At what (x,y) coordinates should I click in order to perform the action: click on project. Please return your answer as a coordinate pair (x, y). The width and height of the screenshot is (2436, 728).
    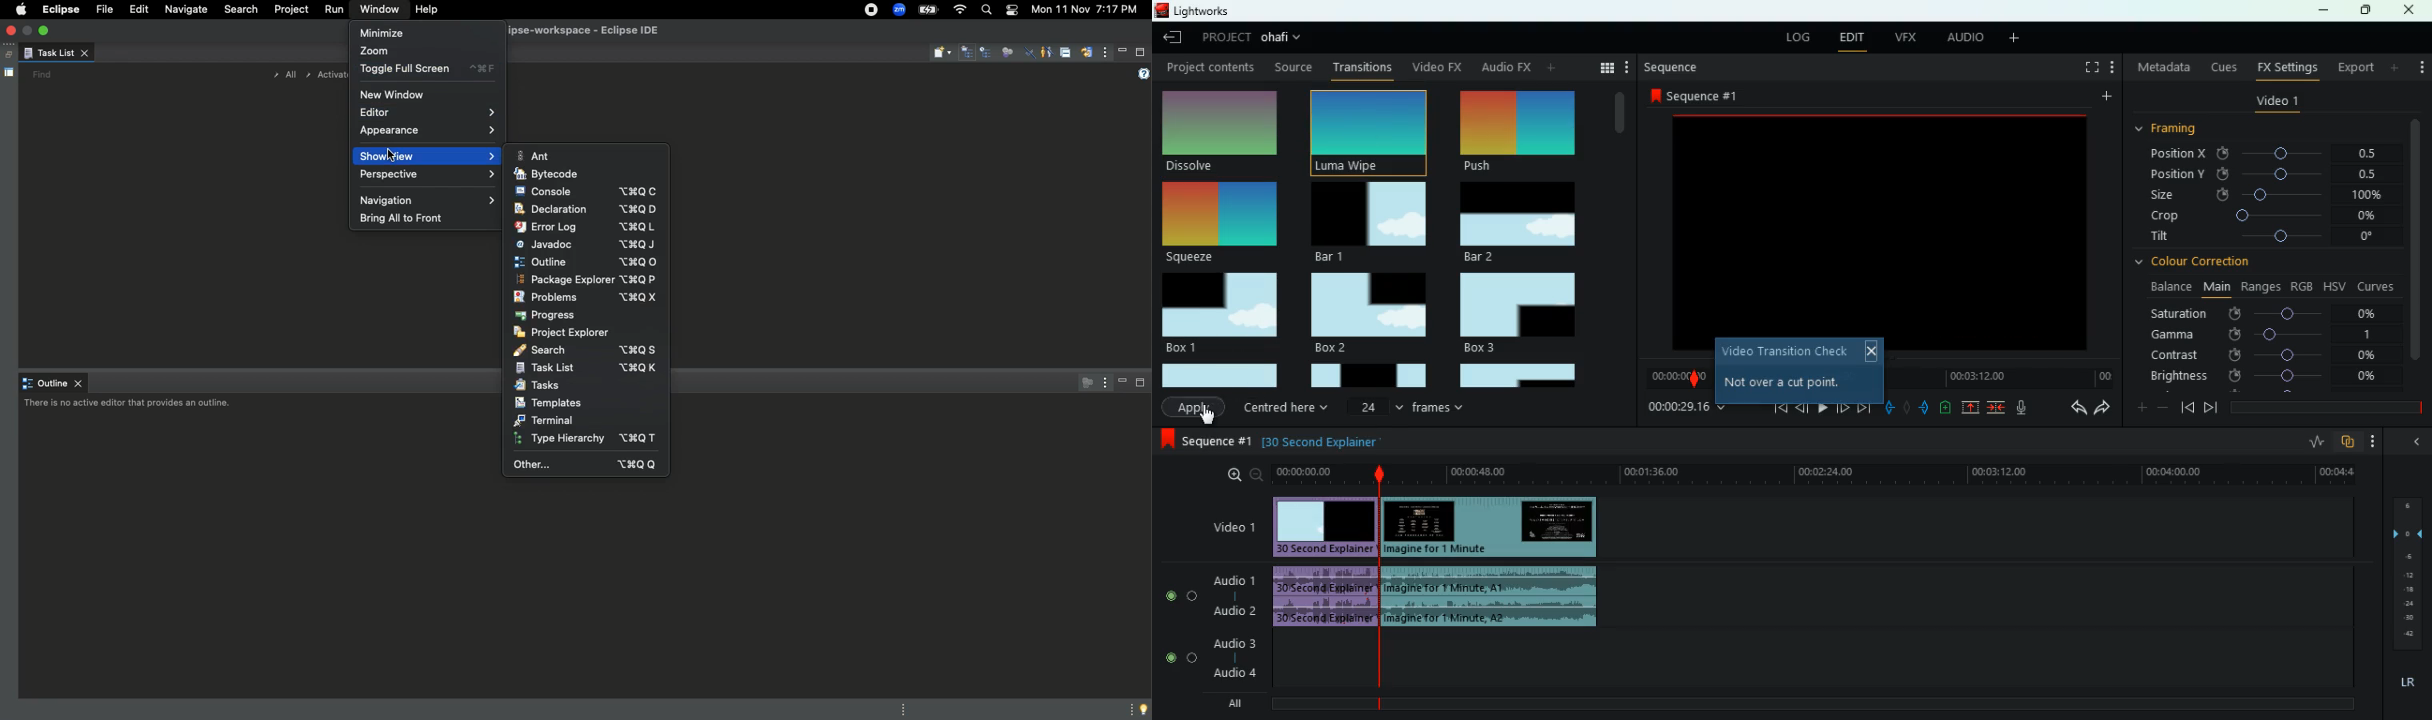
    Looking at the image, I should click on (1226, 37).